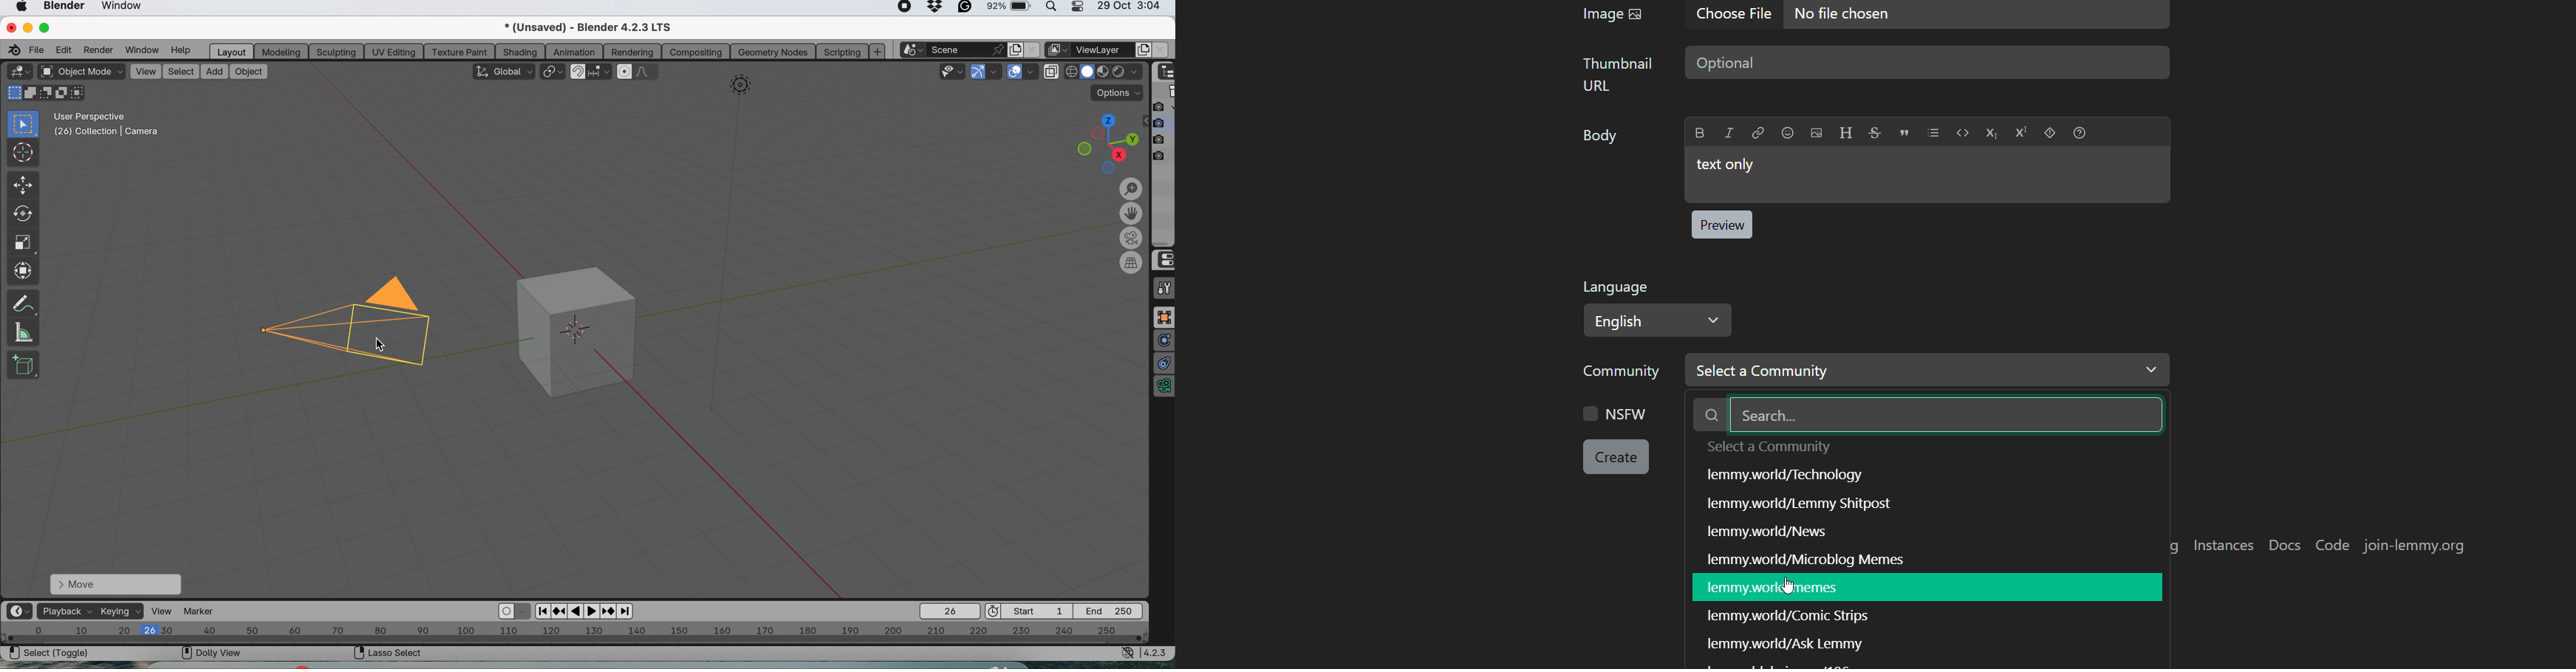  What do you see at coordinates (1031, 50) in the screenshot?
I see `close` at bounding box center [1031, 50].